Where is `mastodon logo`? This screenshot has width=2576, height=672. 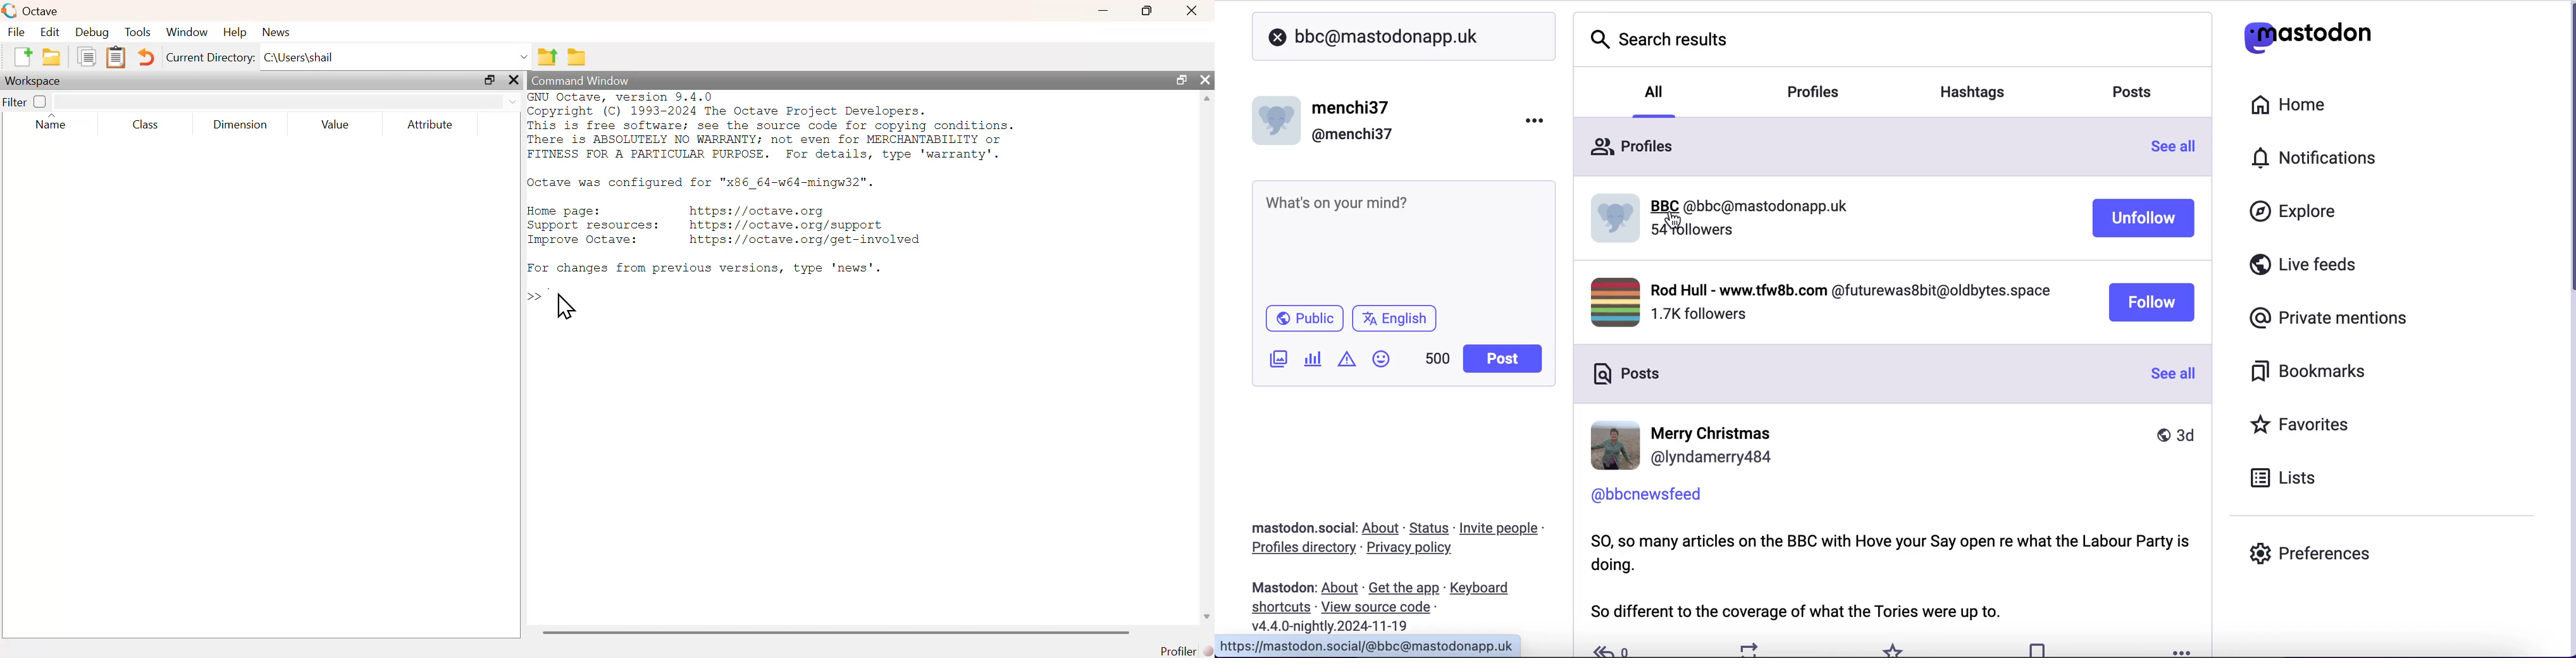 mastodon logo is located at coordinates (2308, 35).